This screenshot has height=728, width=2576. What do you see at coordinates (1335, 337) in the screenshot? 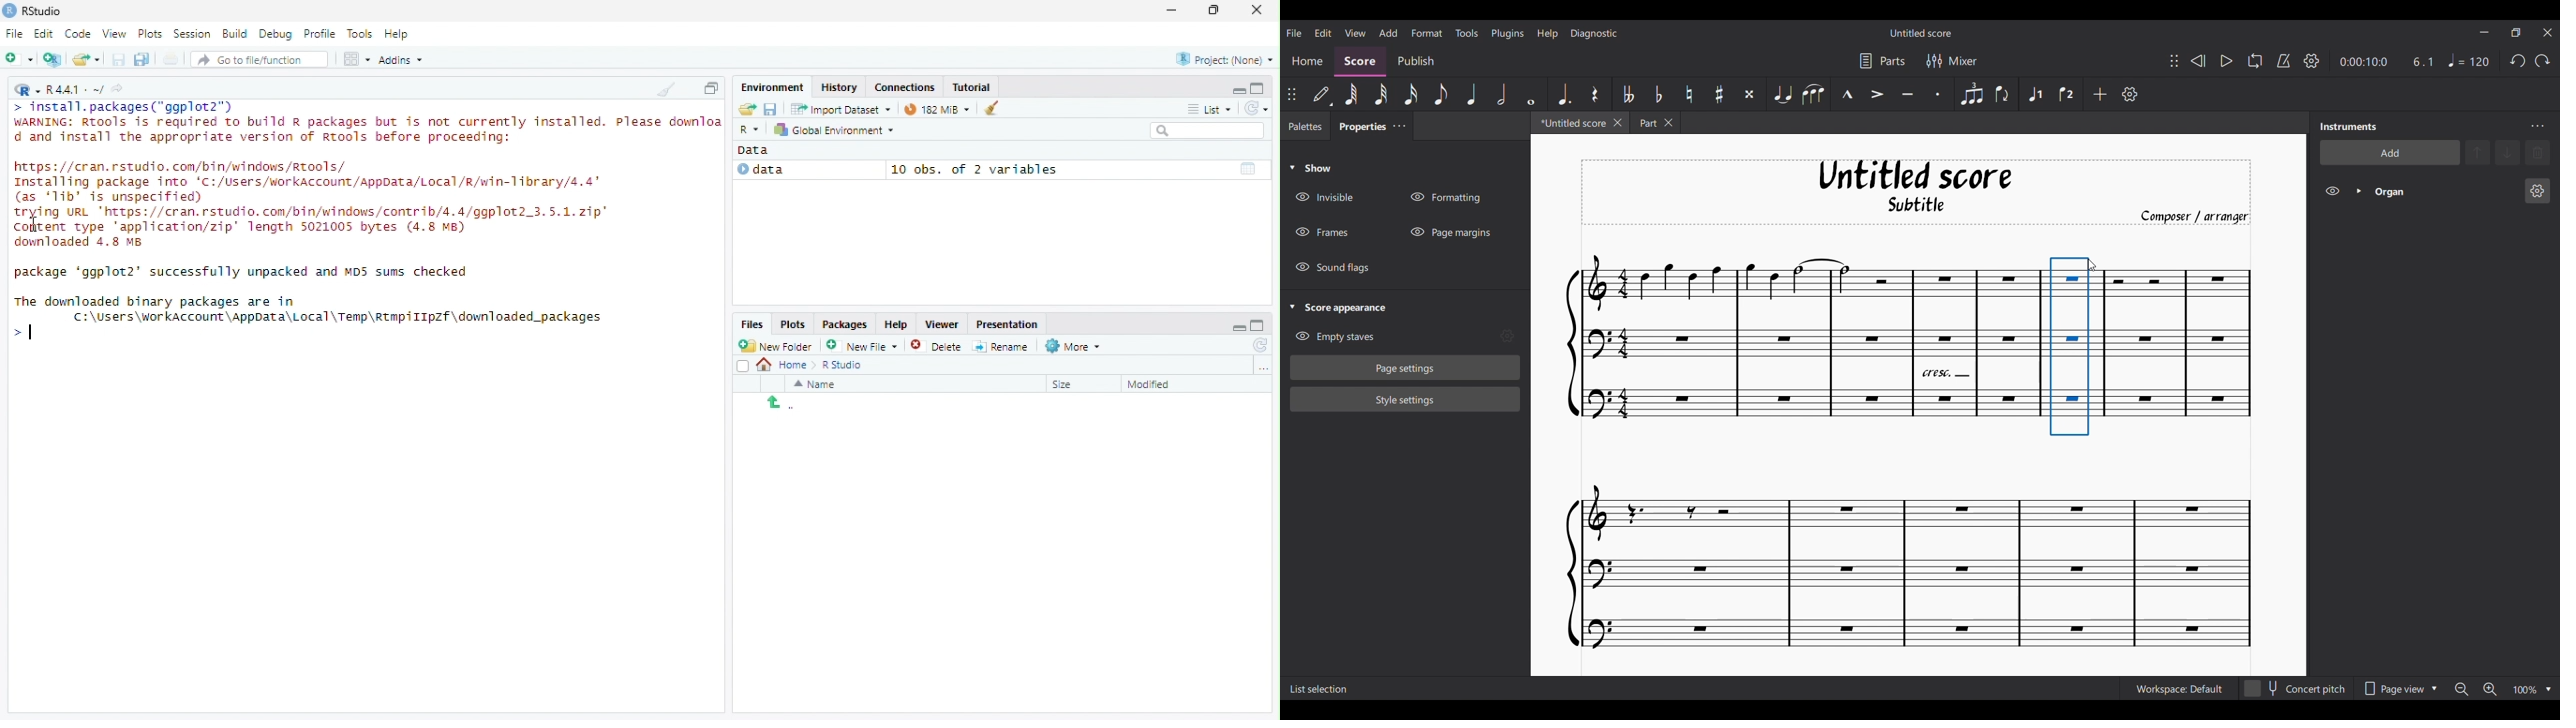
I see `Hide Empty staves` at bounding box center [1335, 337].